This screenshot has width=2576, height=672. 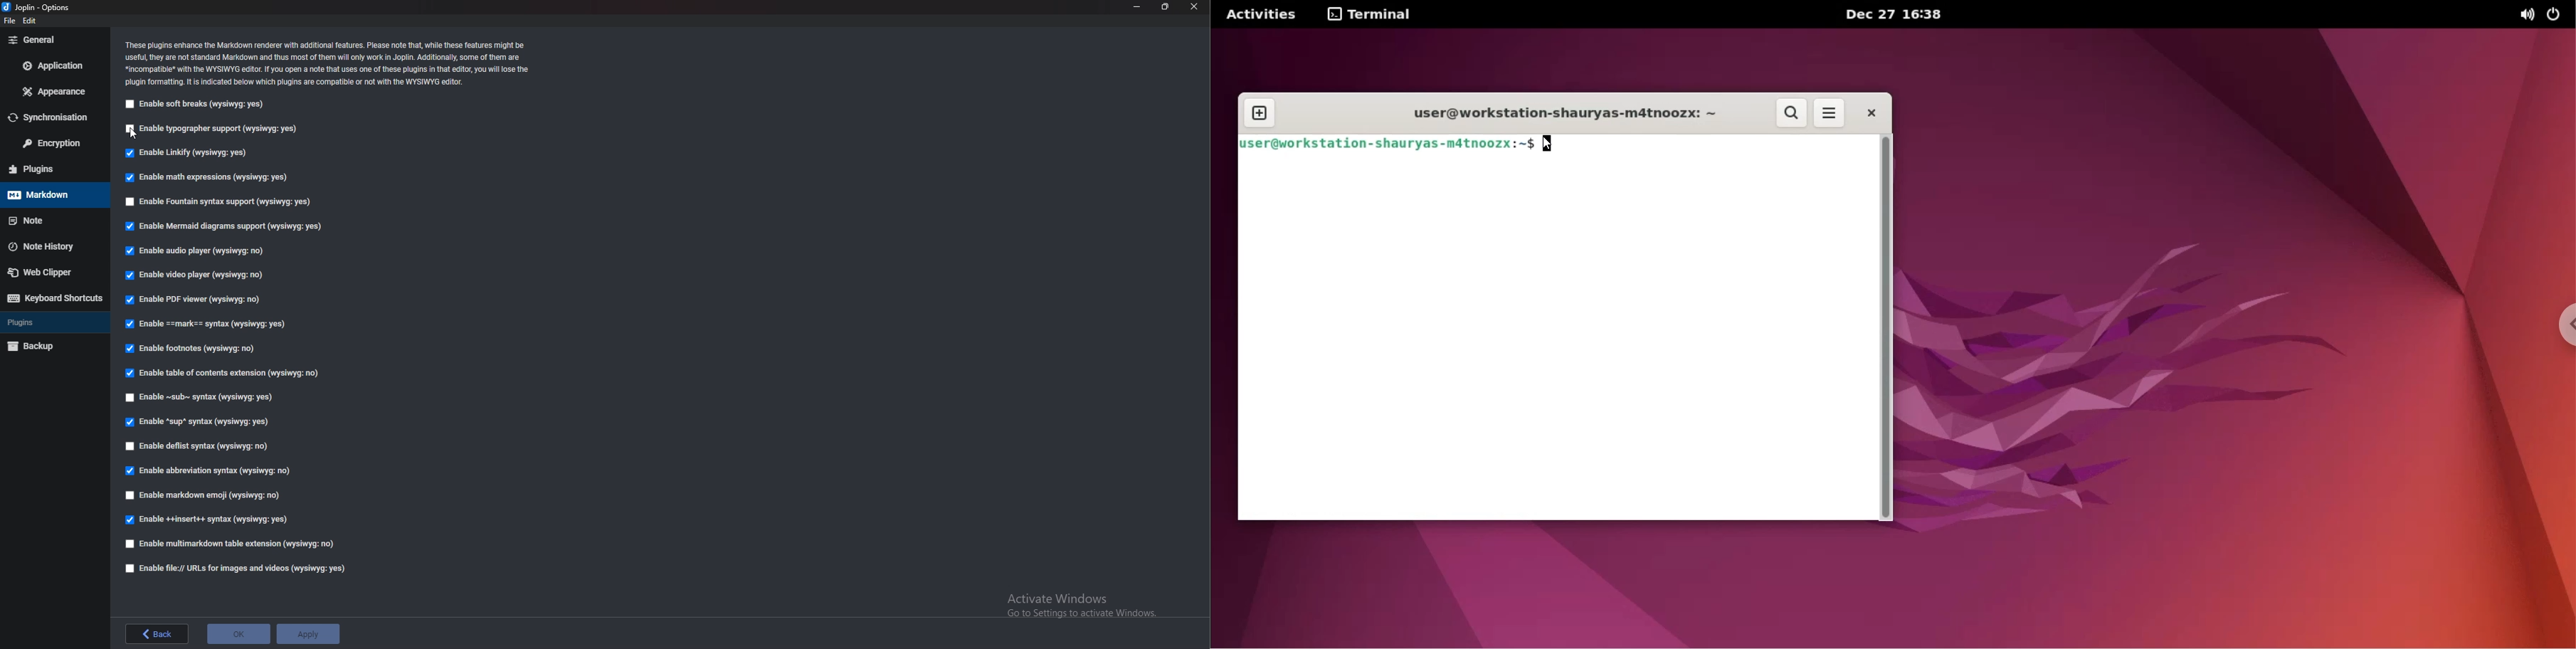 What do you see at coordinates (50, 246) in the screenshot?
I see `note history` at bounding box center [50, 246].